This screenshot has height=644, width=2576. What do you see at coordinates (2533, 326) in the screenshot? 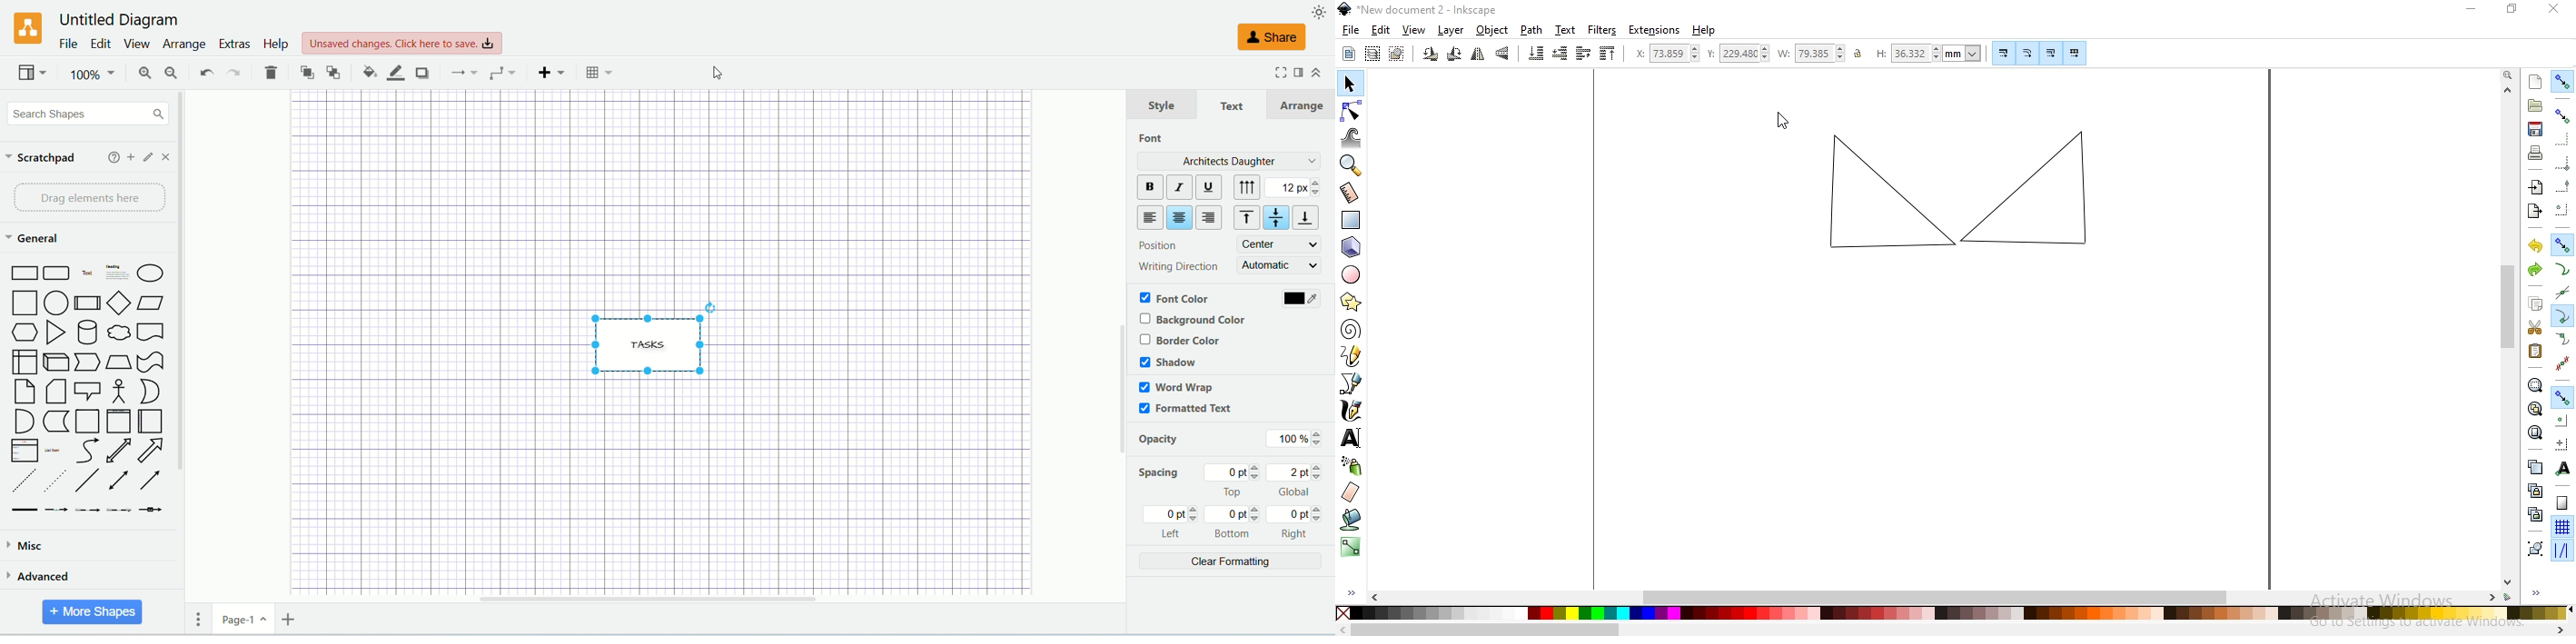
I see `cut selection to clipboard` at bounding box center [2533, 326].